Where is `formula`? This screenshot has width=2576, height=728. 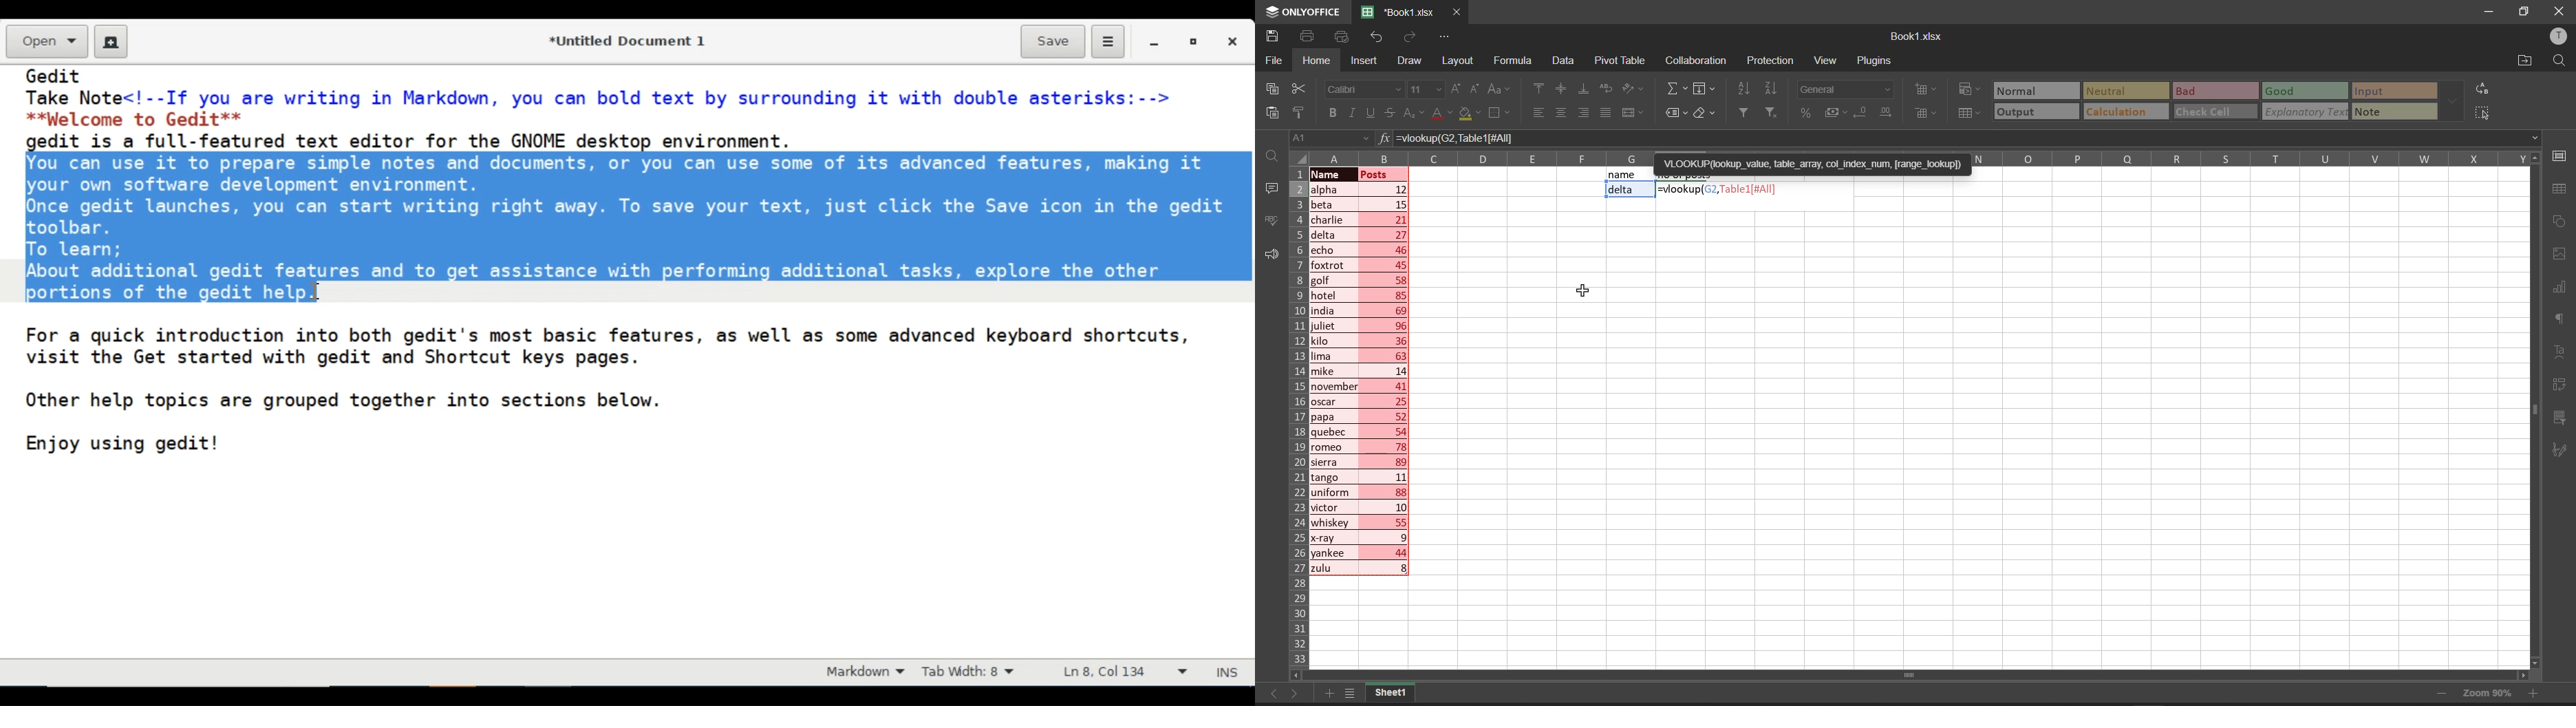 formula is located at coordinates (1516, 61).